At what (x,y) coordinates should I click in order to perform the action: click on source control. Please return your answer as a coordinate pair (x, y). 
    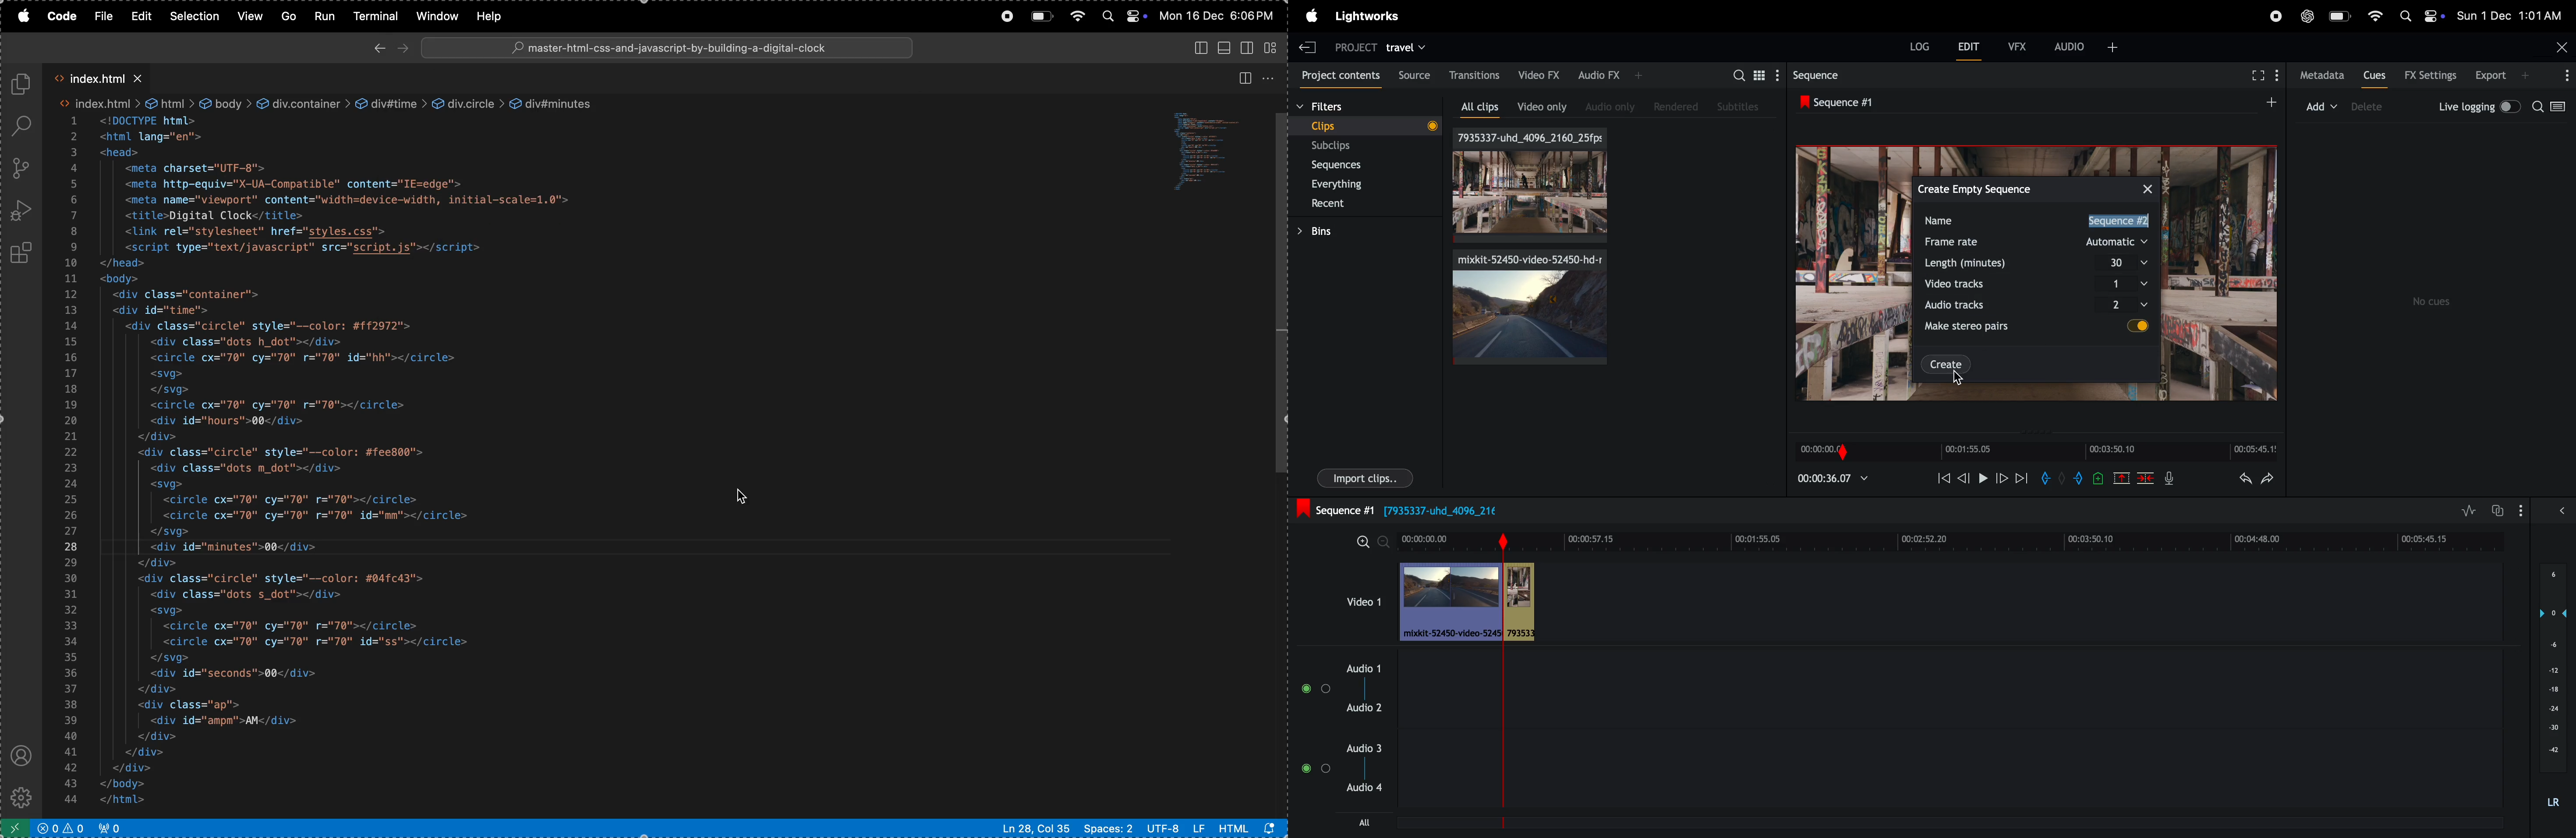
    Looking at the image, I should click on (24, 167).